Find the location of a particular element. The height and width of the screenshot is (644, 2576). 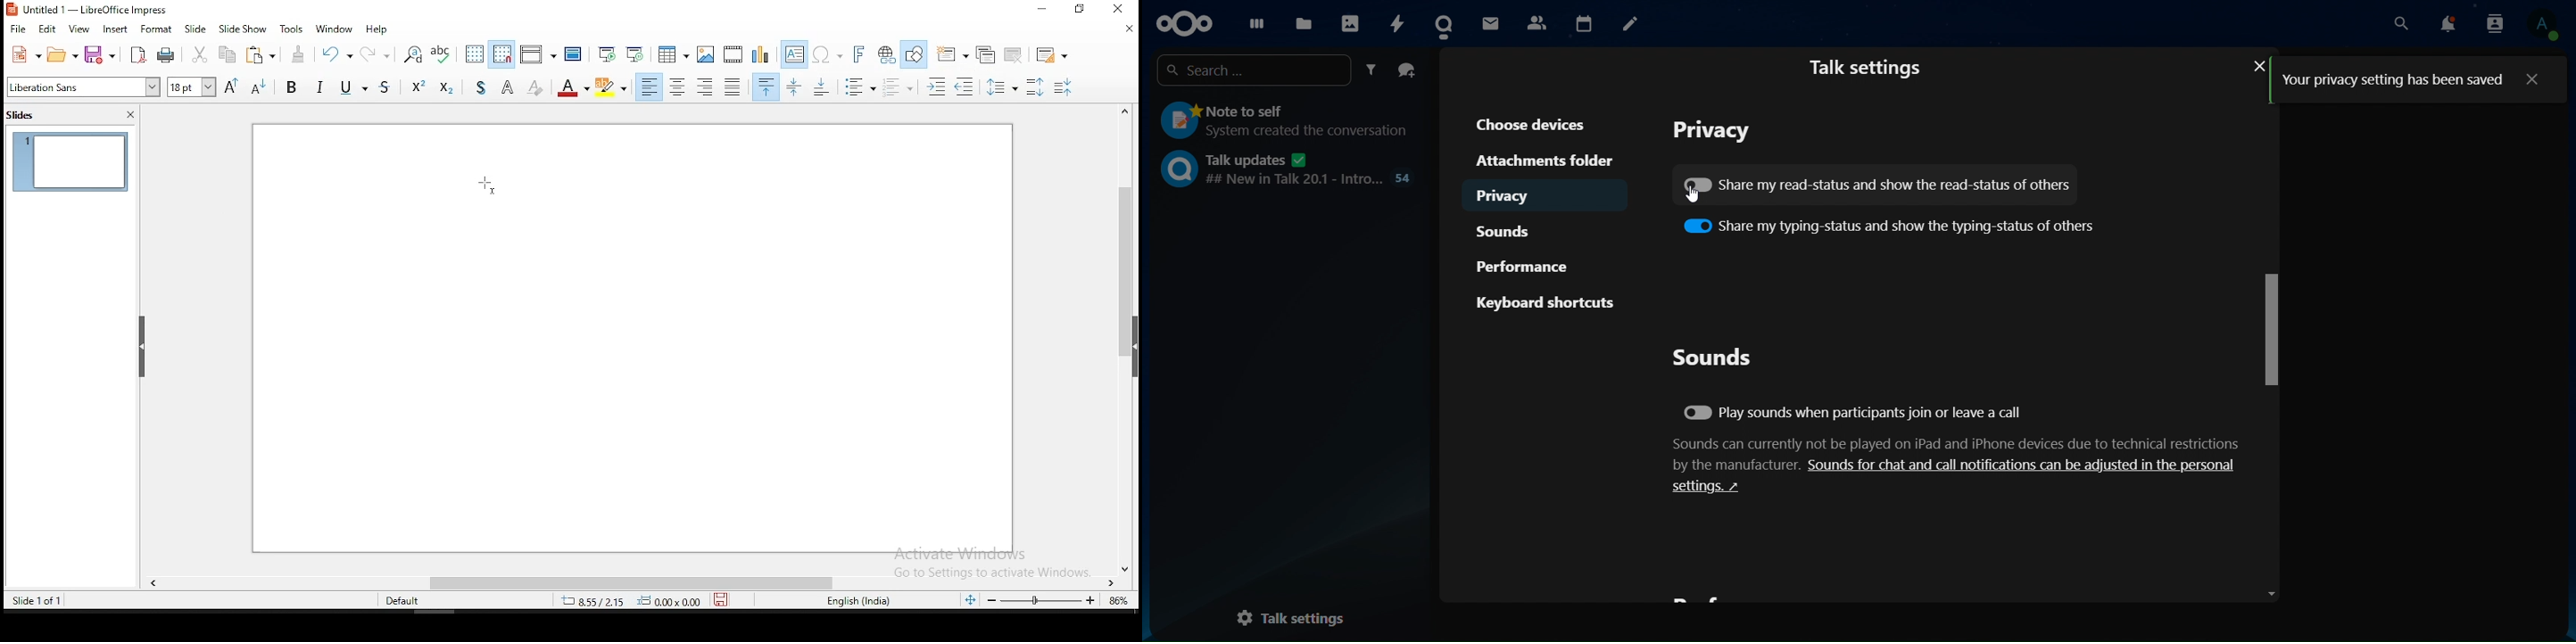

close is located at coordinates (1124, 30).